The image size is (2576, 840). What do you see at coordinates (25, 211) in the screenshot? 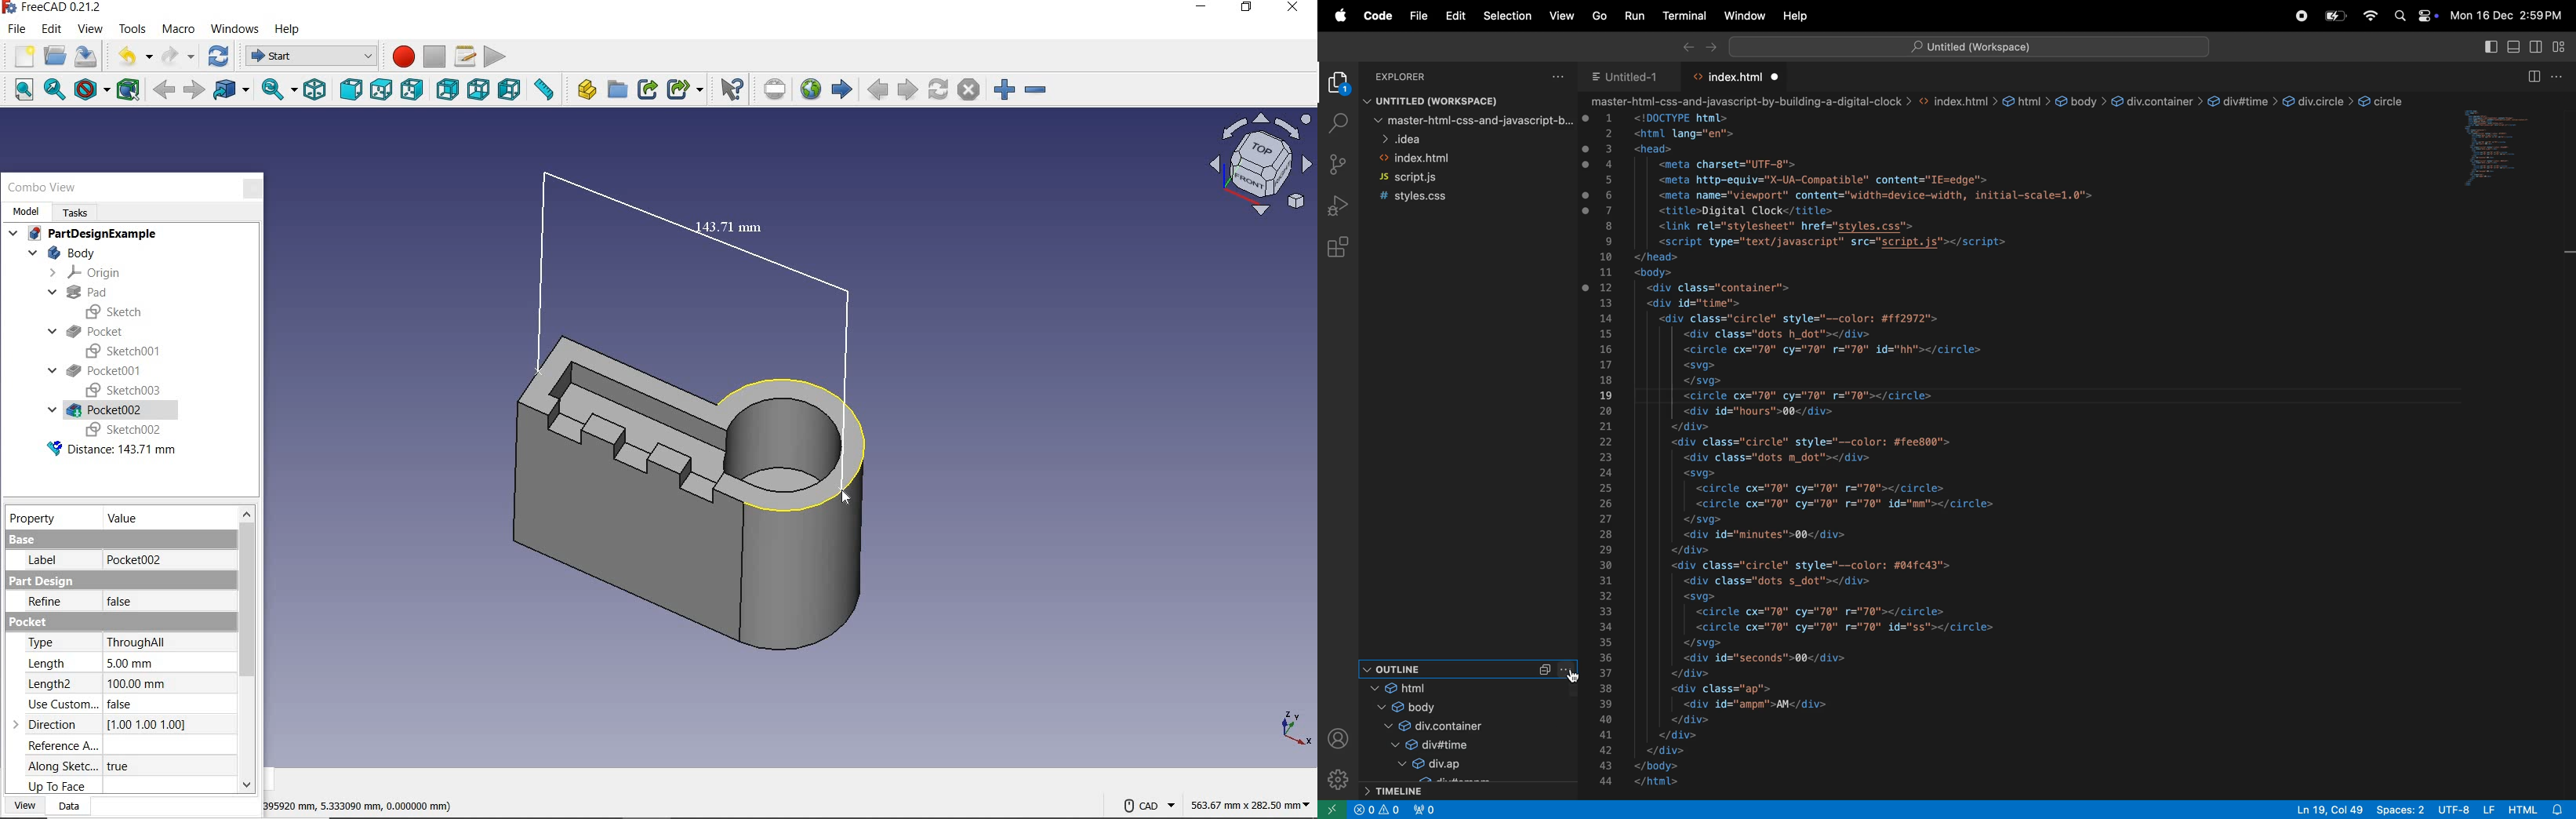
I see `MODEL` at bounding box center [25, 211].